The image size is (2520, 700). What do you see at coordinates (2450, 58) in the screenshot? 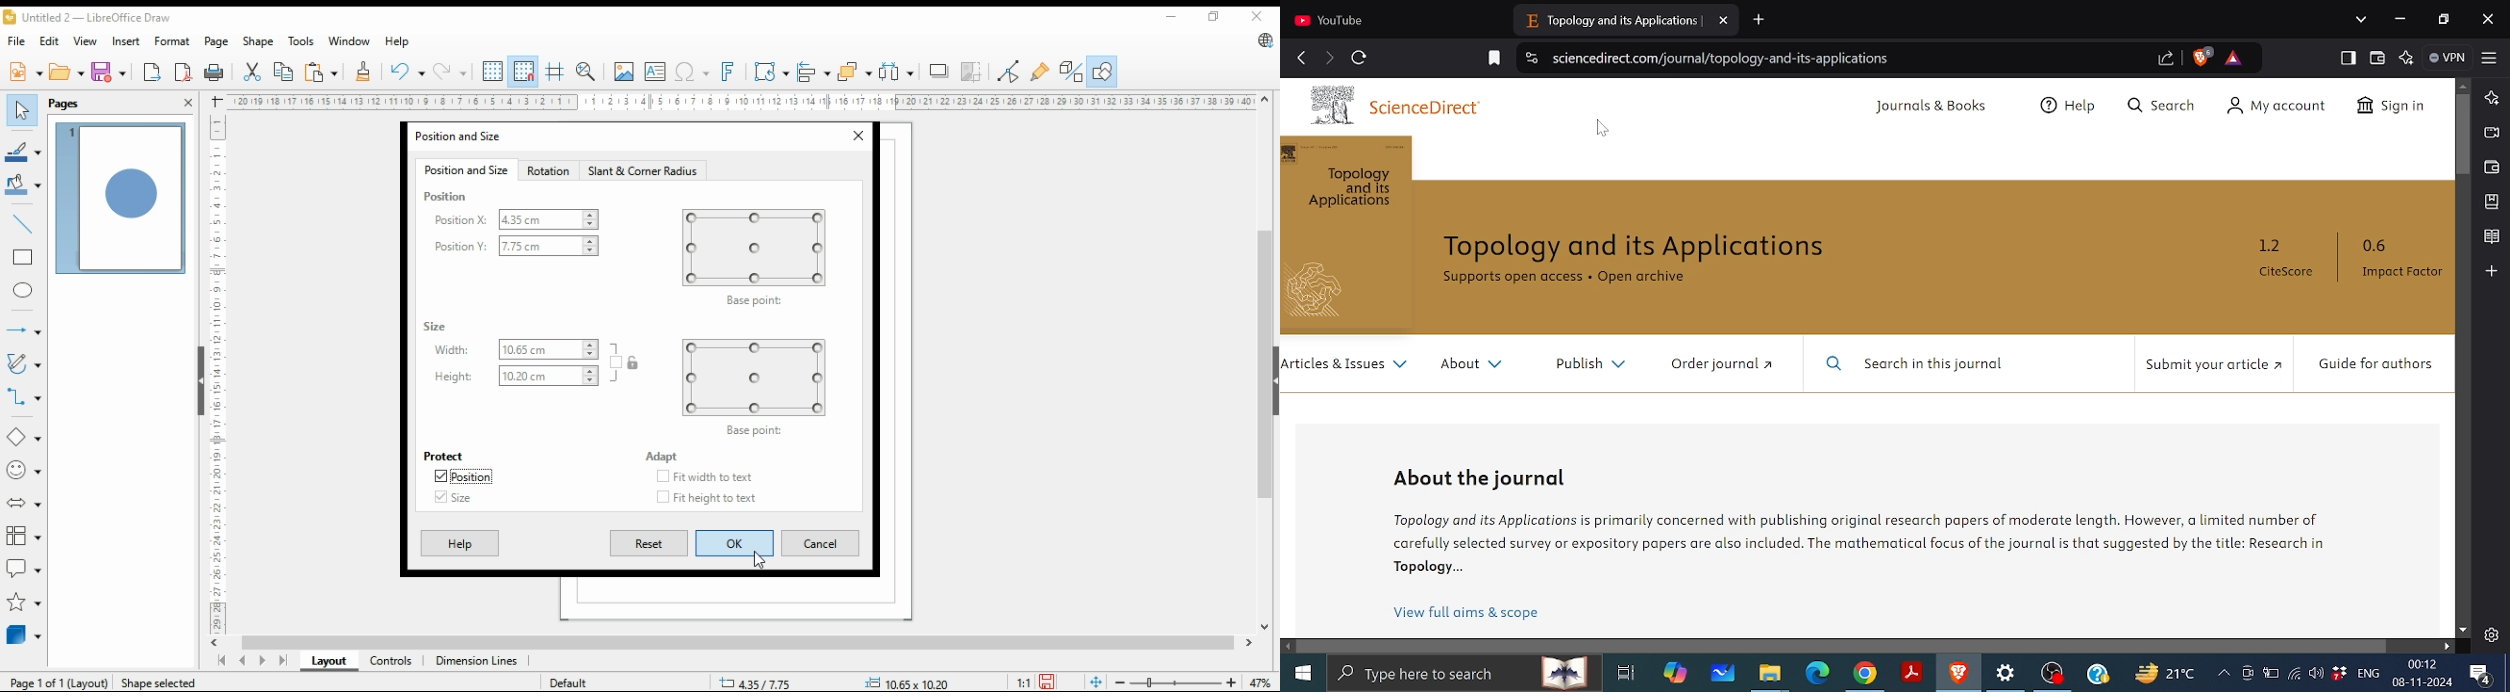
I see `VPN` at bounding box center [2450, 58].